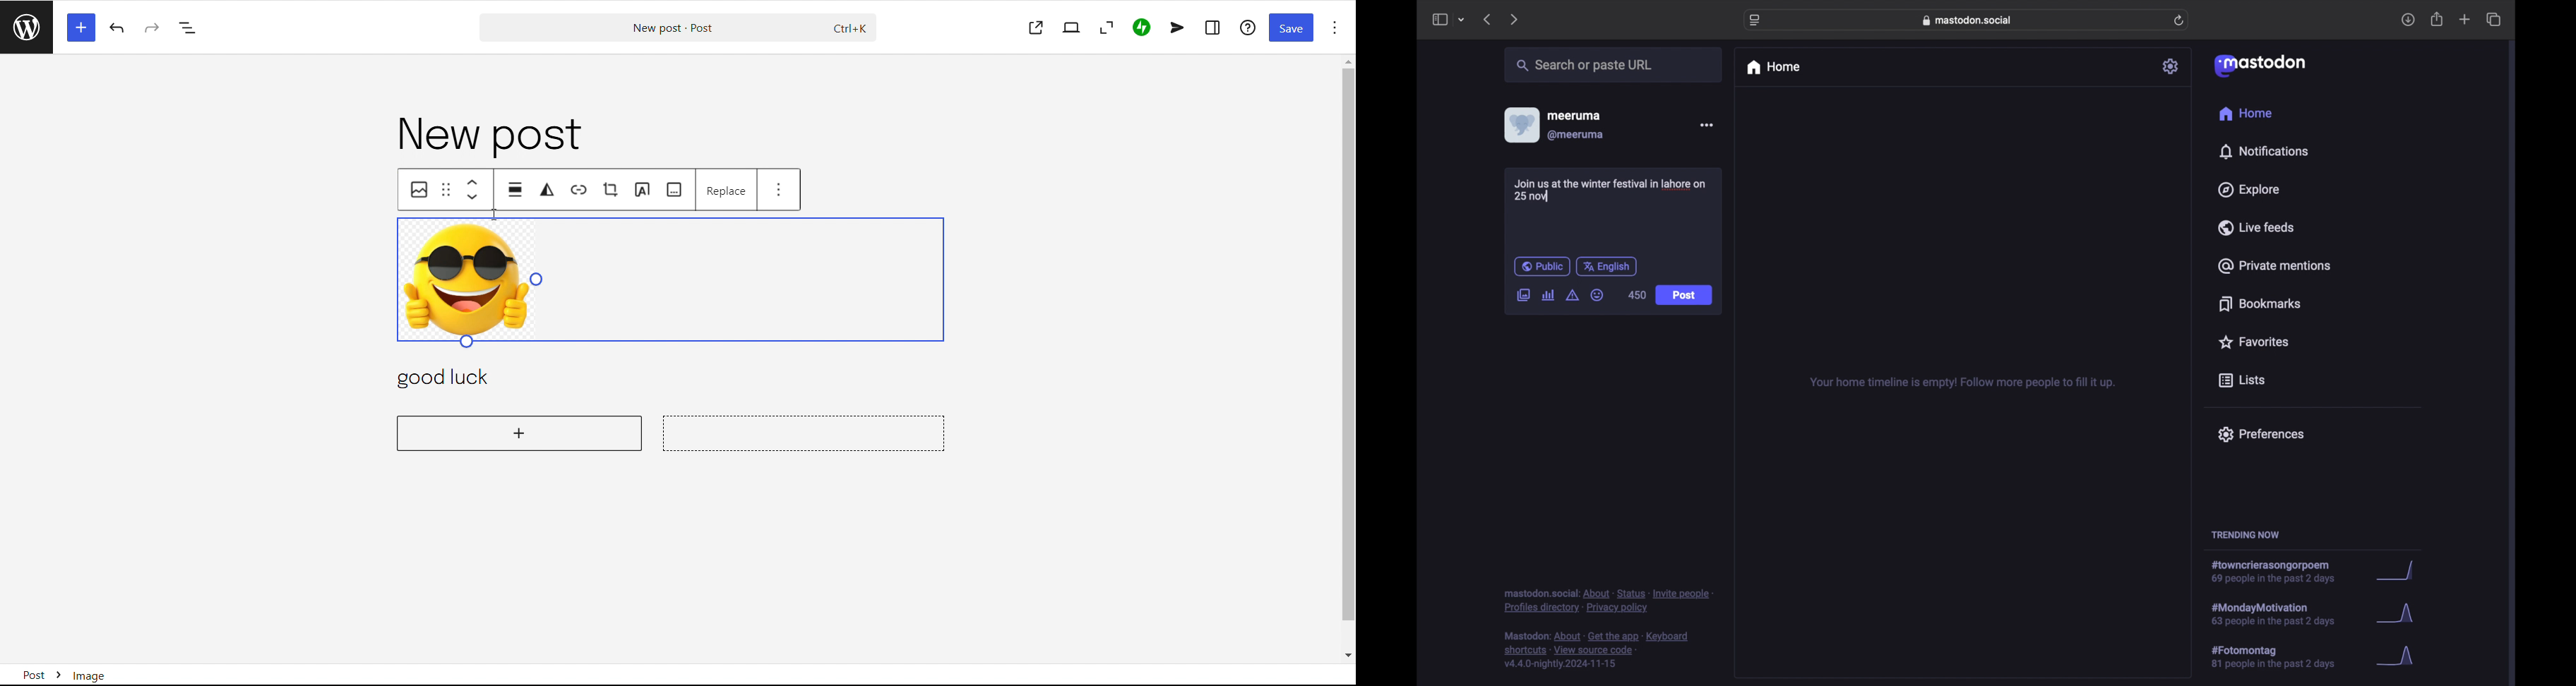 This screenshot has width=2576, height=700. Describe the element at coordinates (1756, 20) in the screenshot. I see `website settings` at that location.